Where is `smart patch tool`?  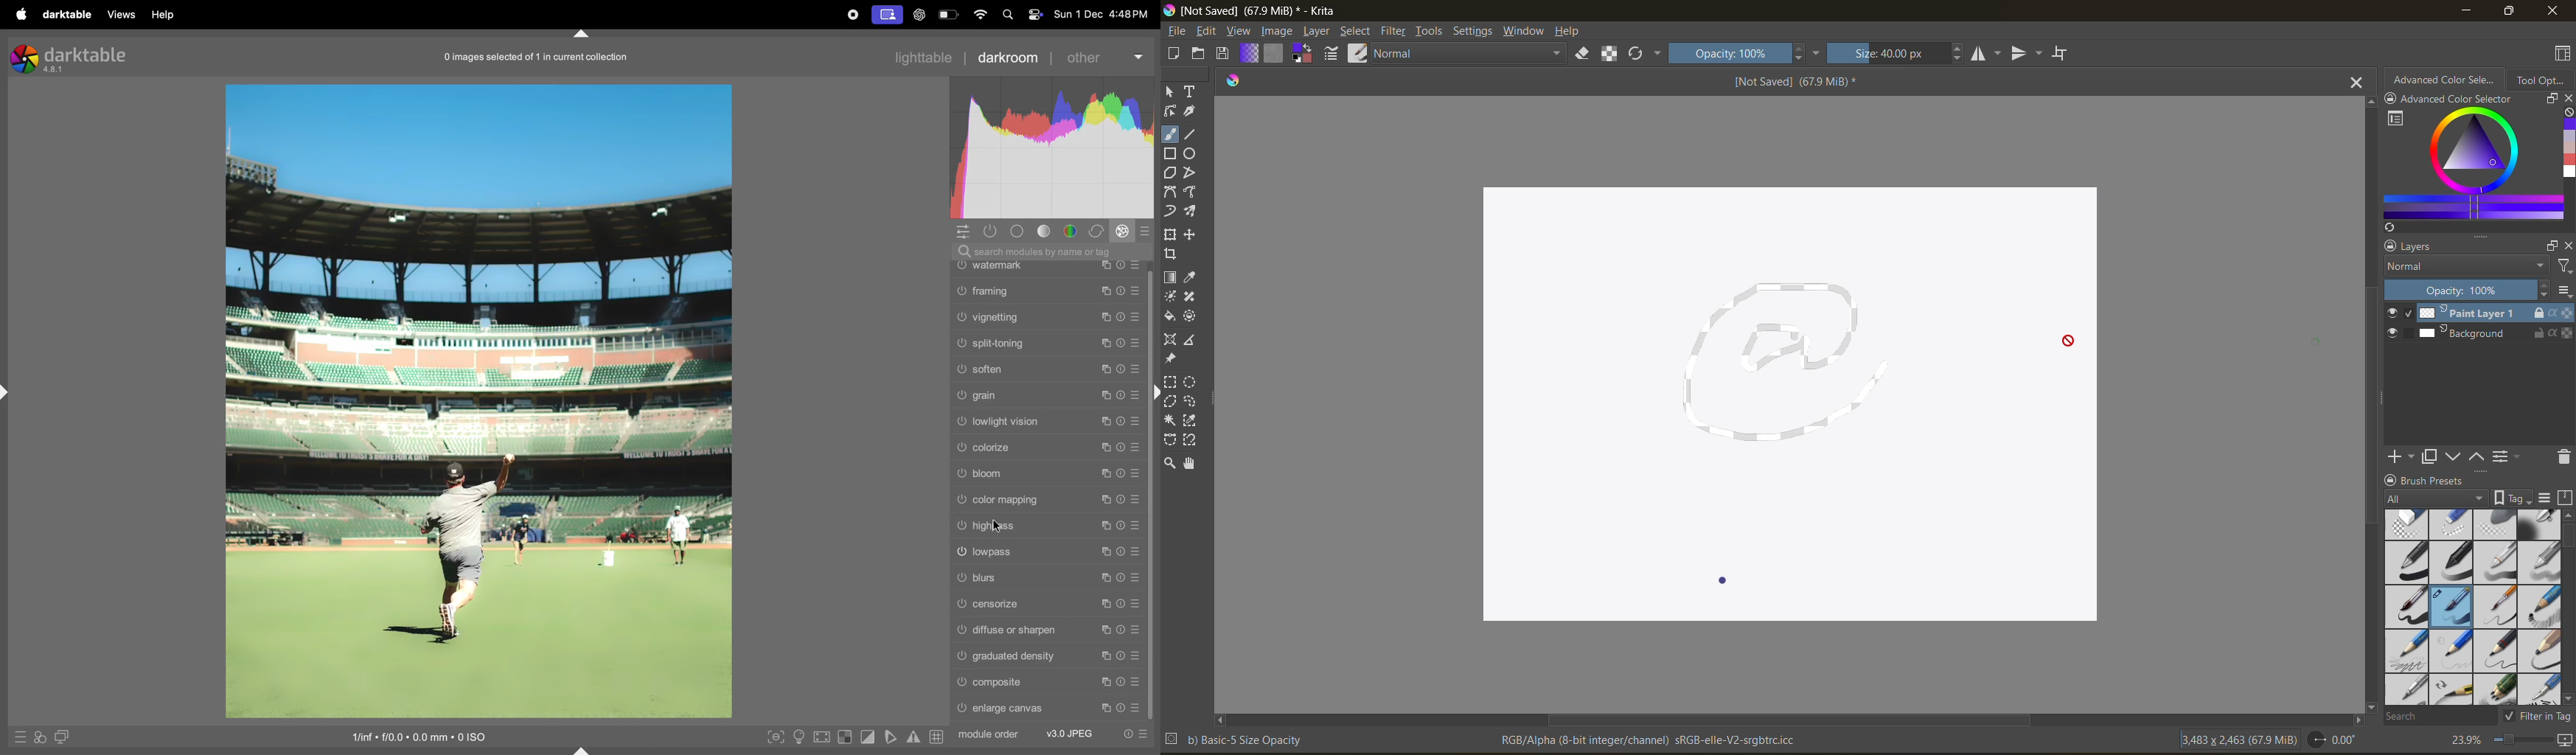
smart patch tool is located at coordinates (1189, 297).